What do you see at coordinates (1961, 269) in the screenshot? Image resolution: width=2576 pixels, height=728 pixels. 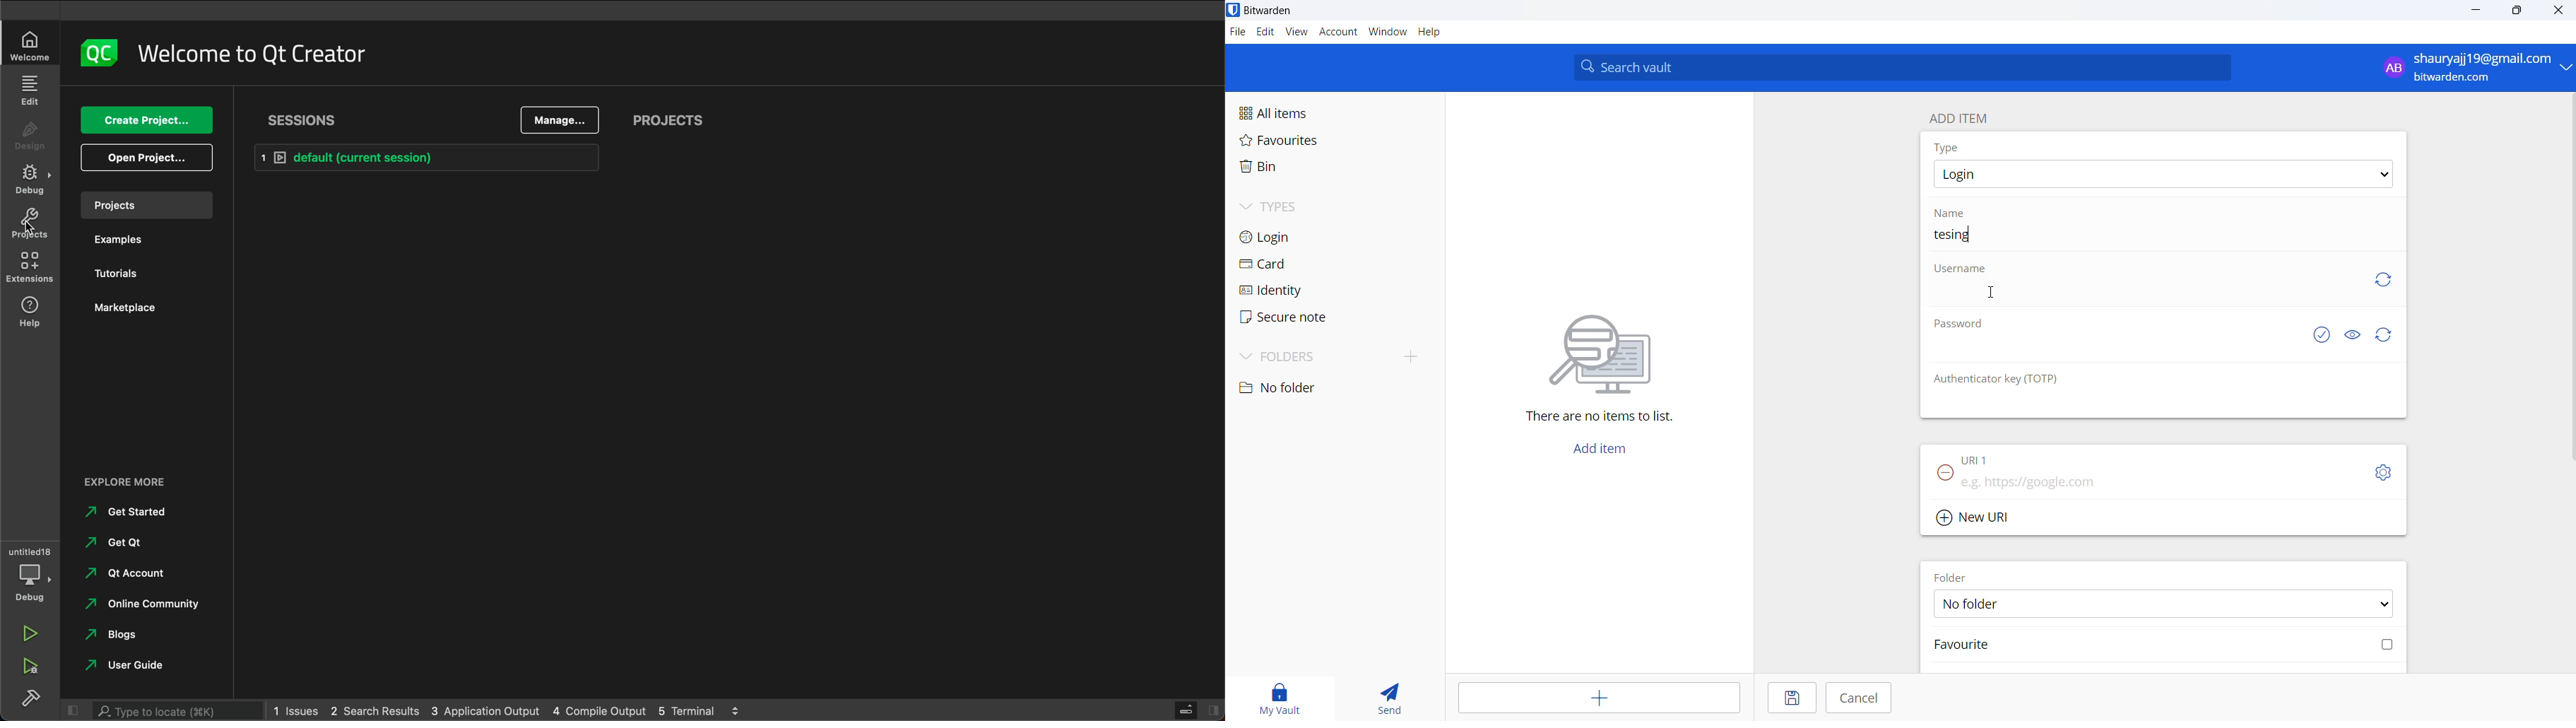 I see `username` at bounding box center [1961, 269].